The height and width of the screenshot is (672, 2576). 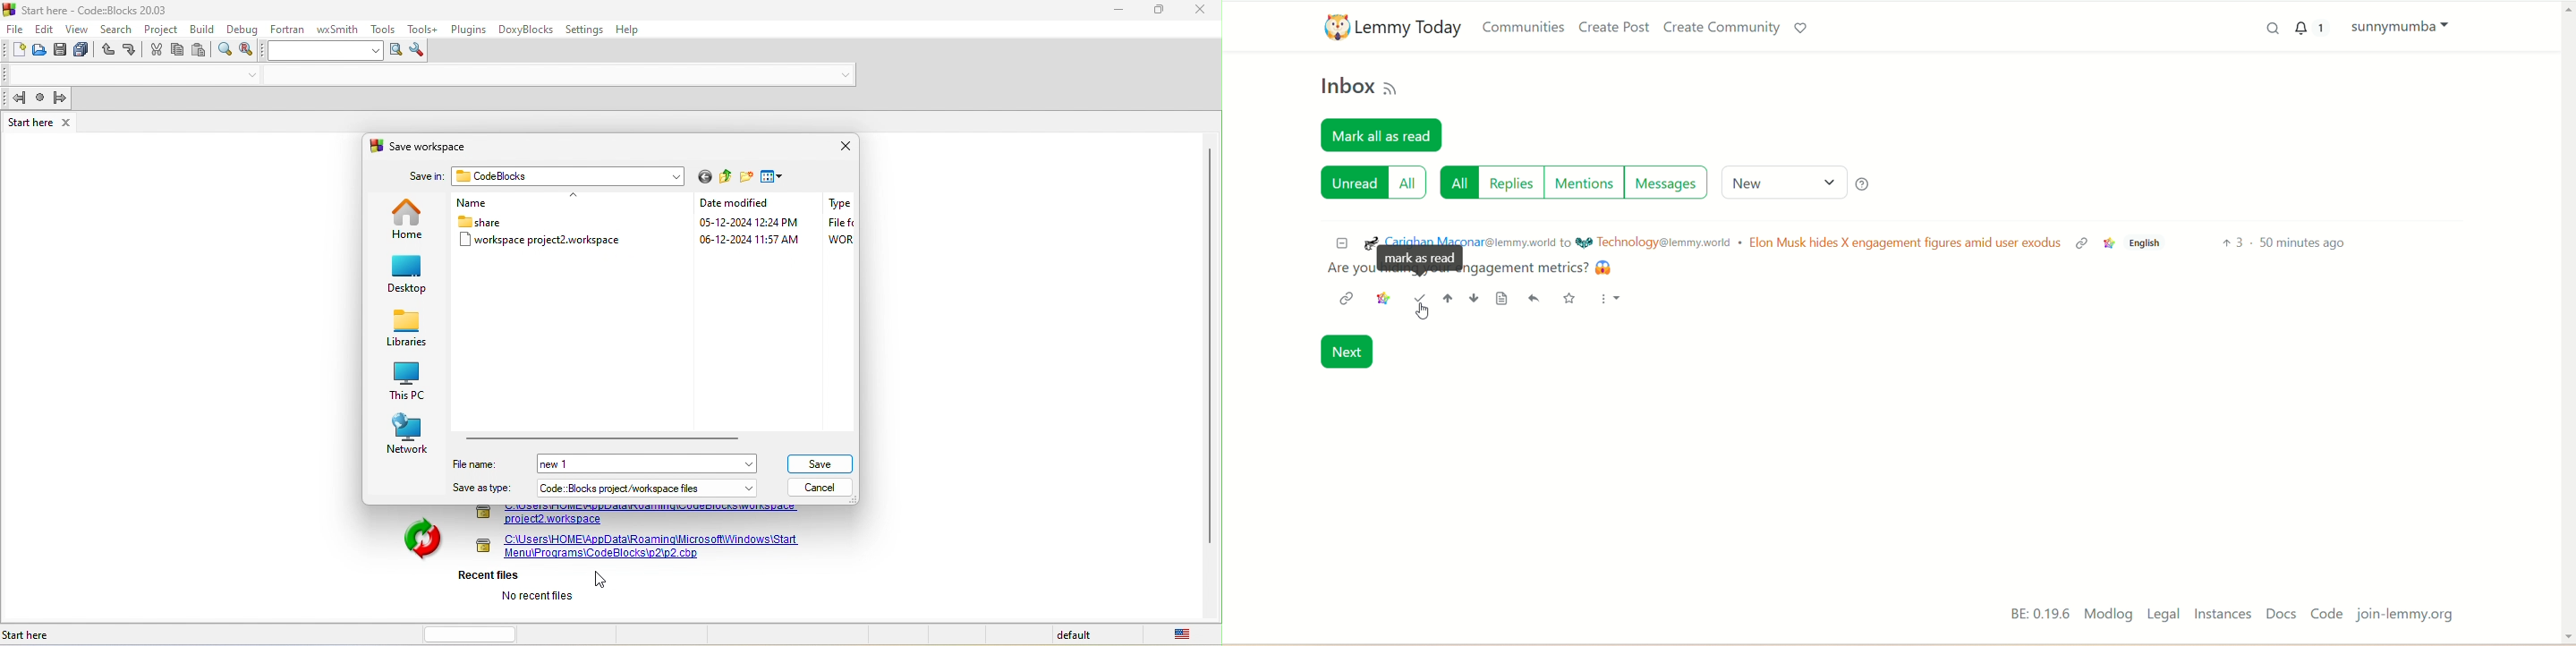 I want to click on jump back, so click(x=16, y=98).